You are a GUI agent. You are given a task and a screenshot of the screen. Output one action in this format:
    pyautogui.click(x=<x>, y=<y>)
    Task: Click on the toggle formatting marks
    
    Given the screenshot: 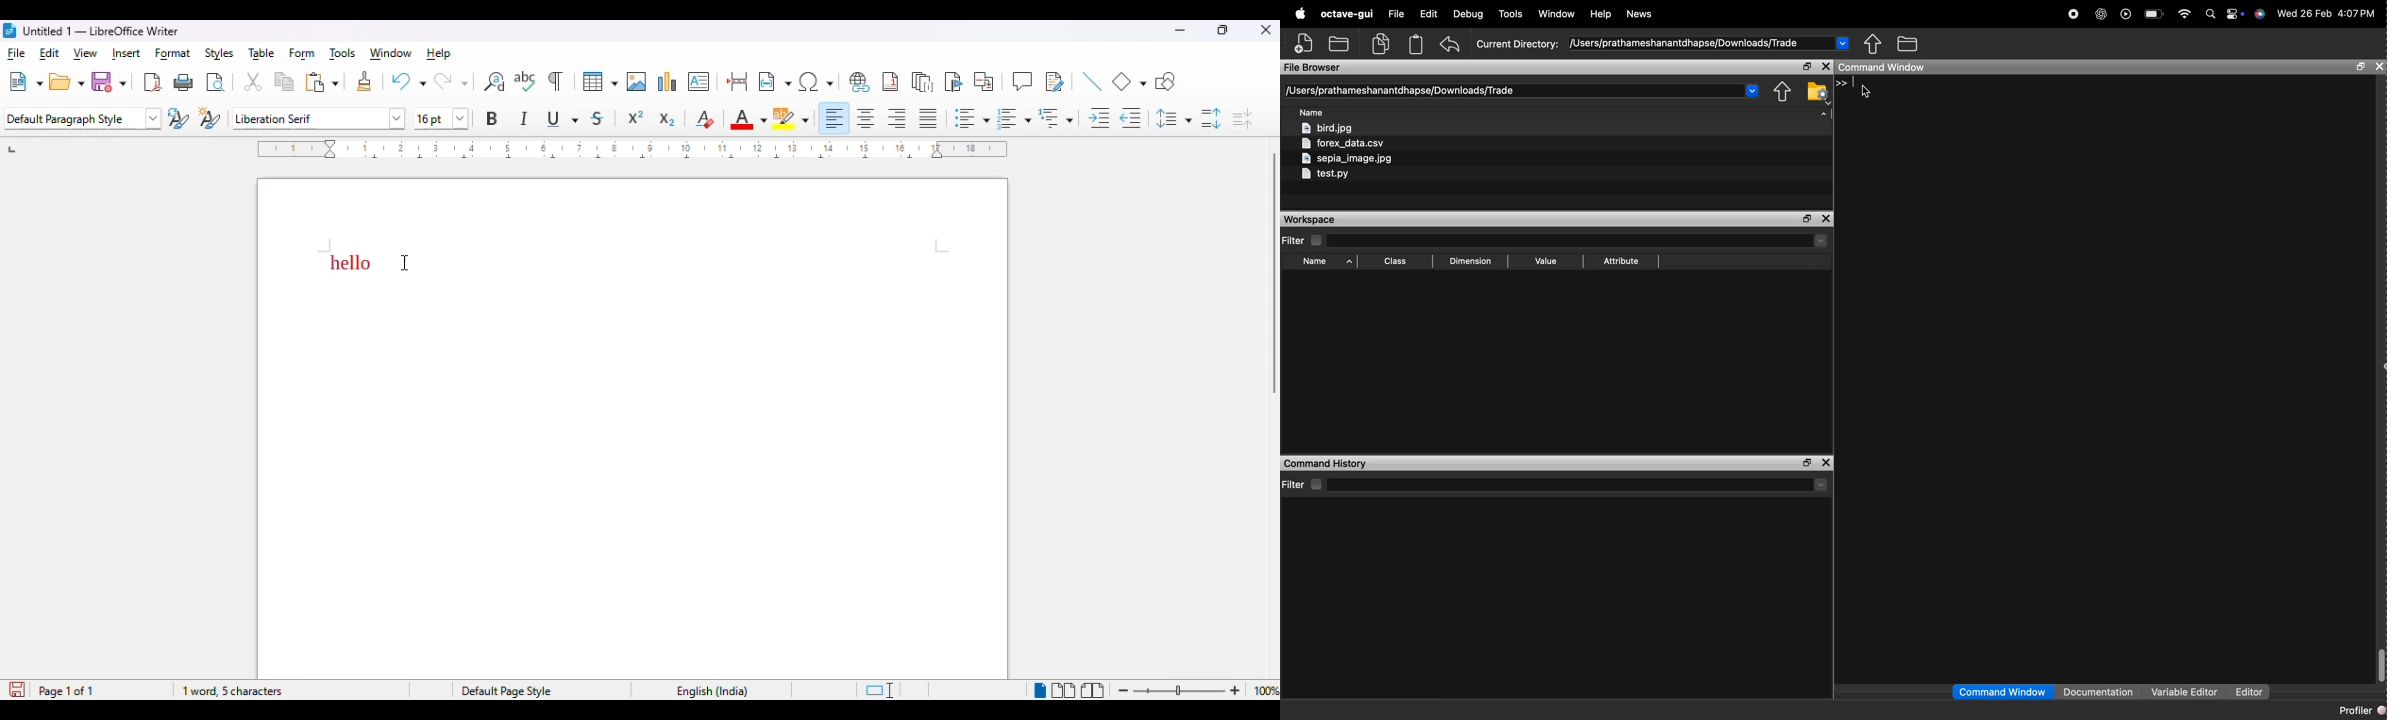 What is the action you would take?
    pyautogui.click(x=555, y=81)
    